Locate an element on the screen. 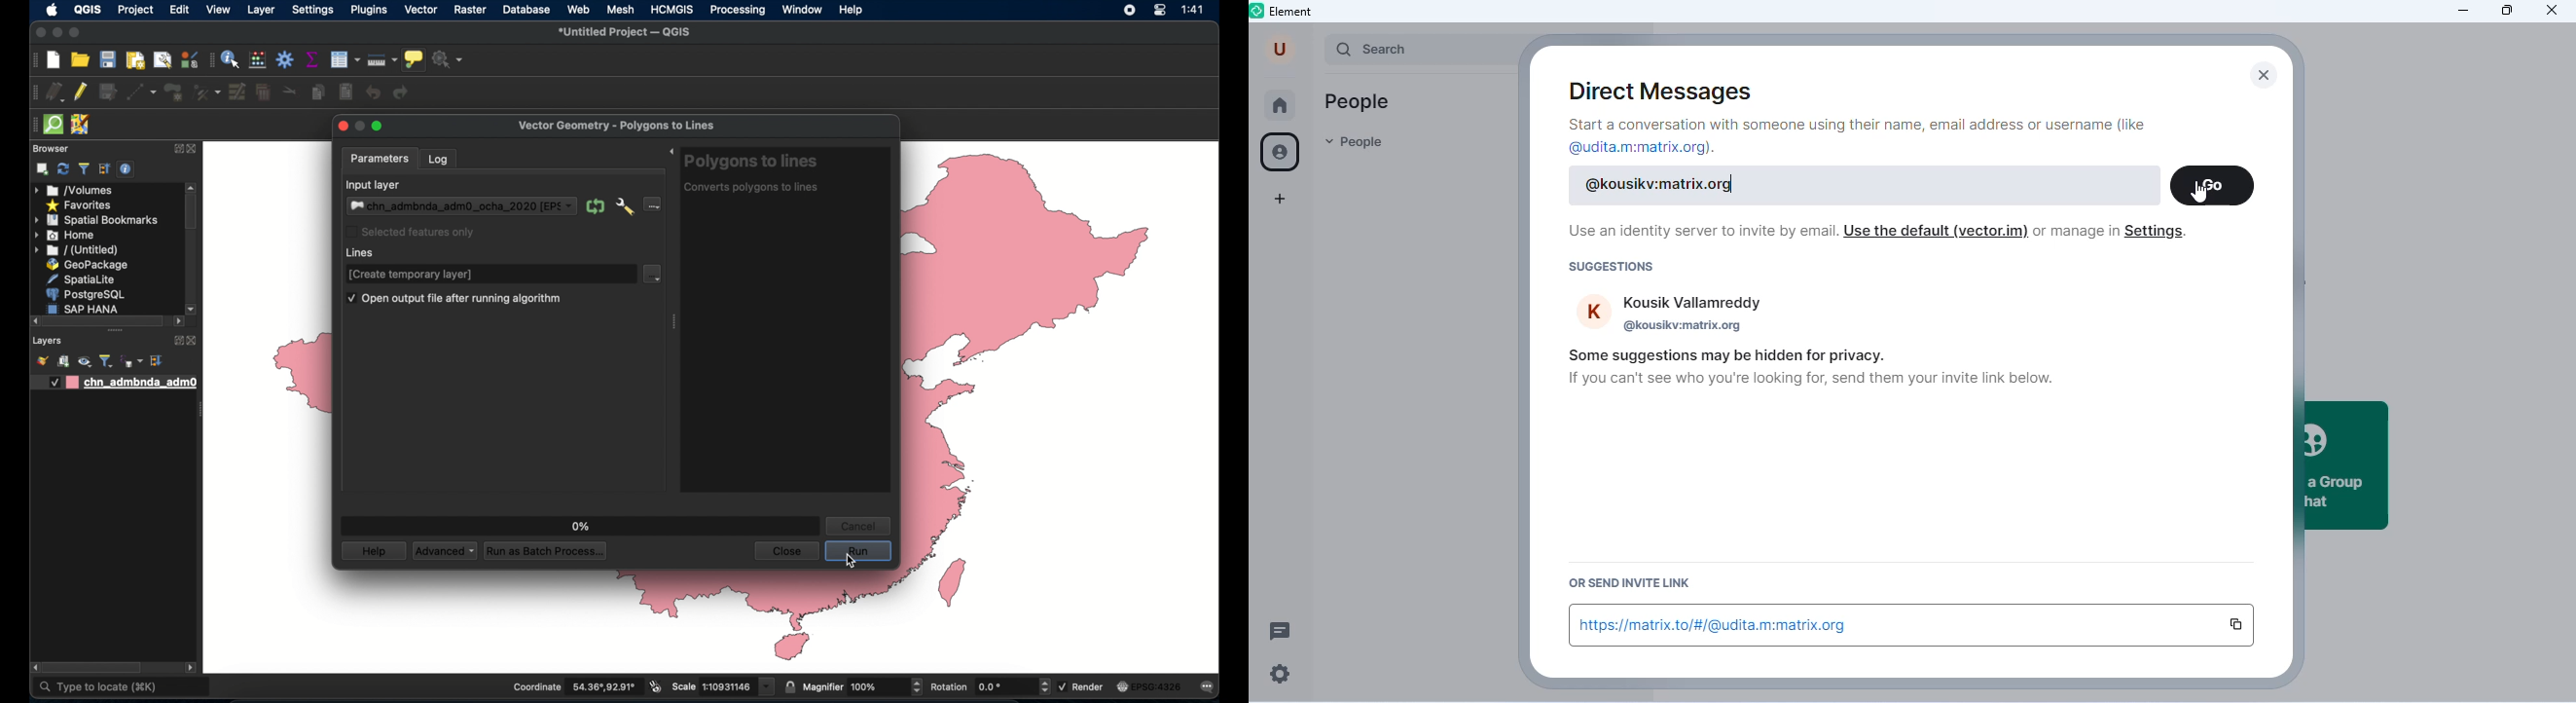  Element is located at coordinates (1284, 12).